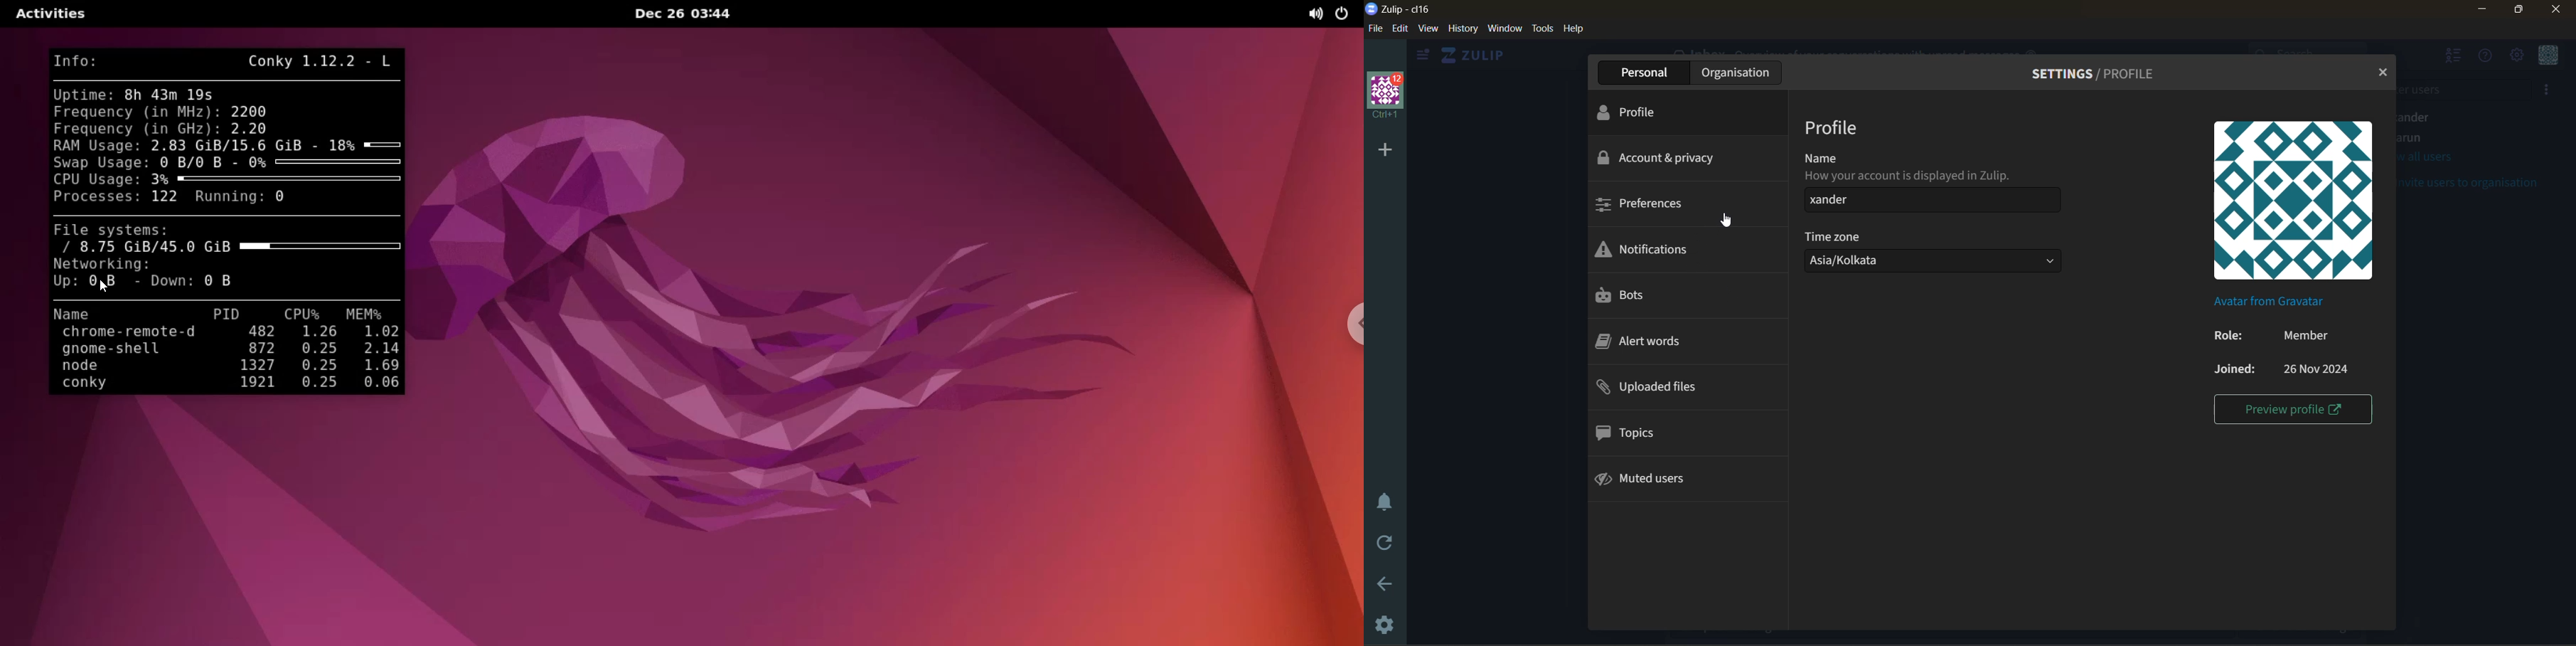 The width and height of the screenshot is (2576, 672). What do you see at coordinates (1380, 544) in the screenshot?
I see `reload` at bounding box center [1380, 544].